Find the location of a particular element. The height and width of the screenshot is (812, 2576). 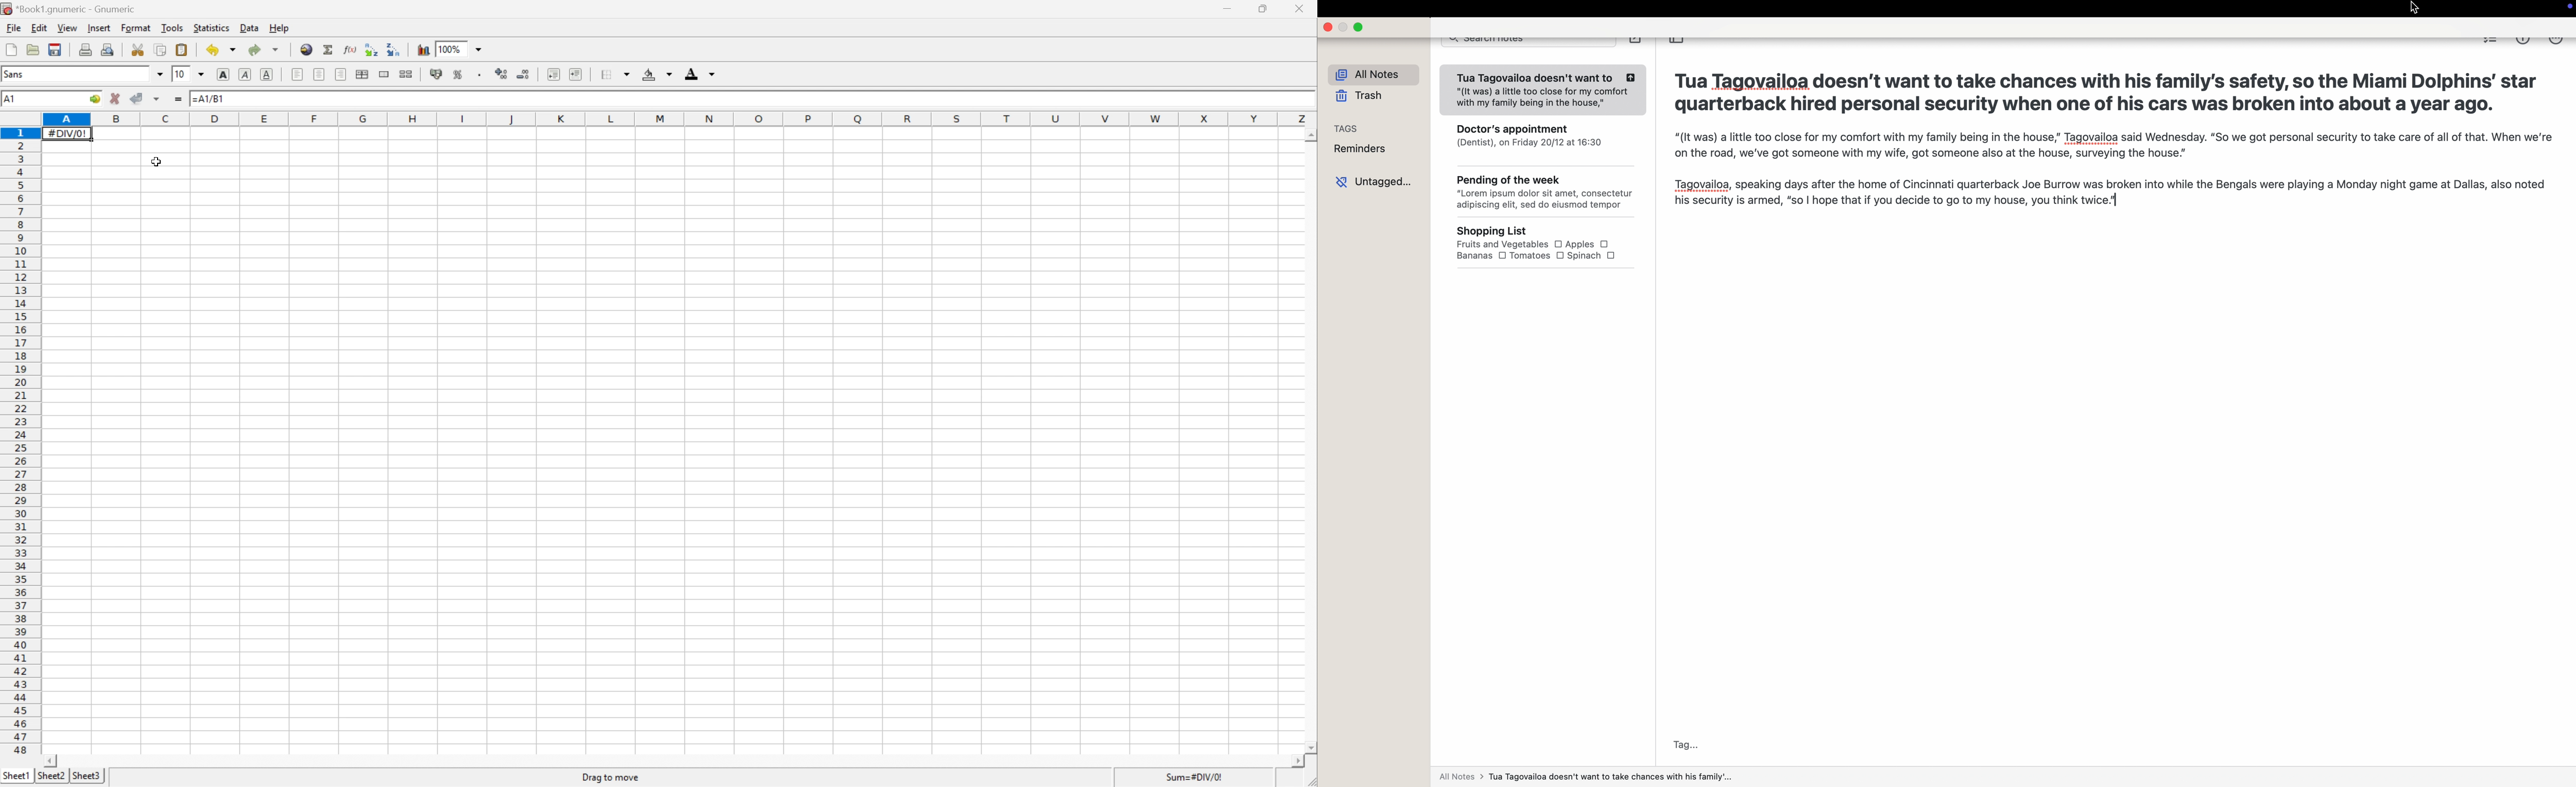

Set the format of the selected cells to include a thousands separator is located at coordinates (480, 75).